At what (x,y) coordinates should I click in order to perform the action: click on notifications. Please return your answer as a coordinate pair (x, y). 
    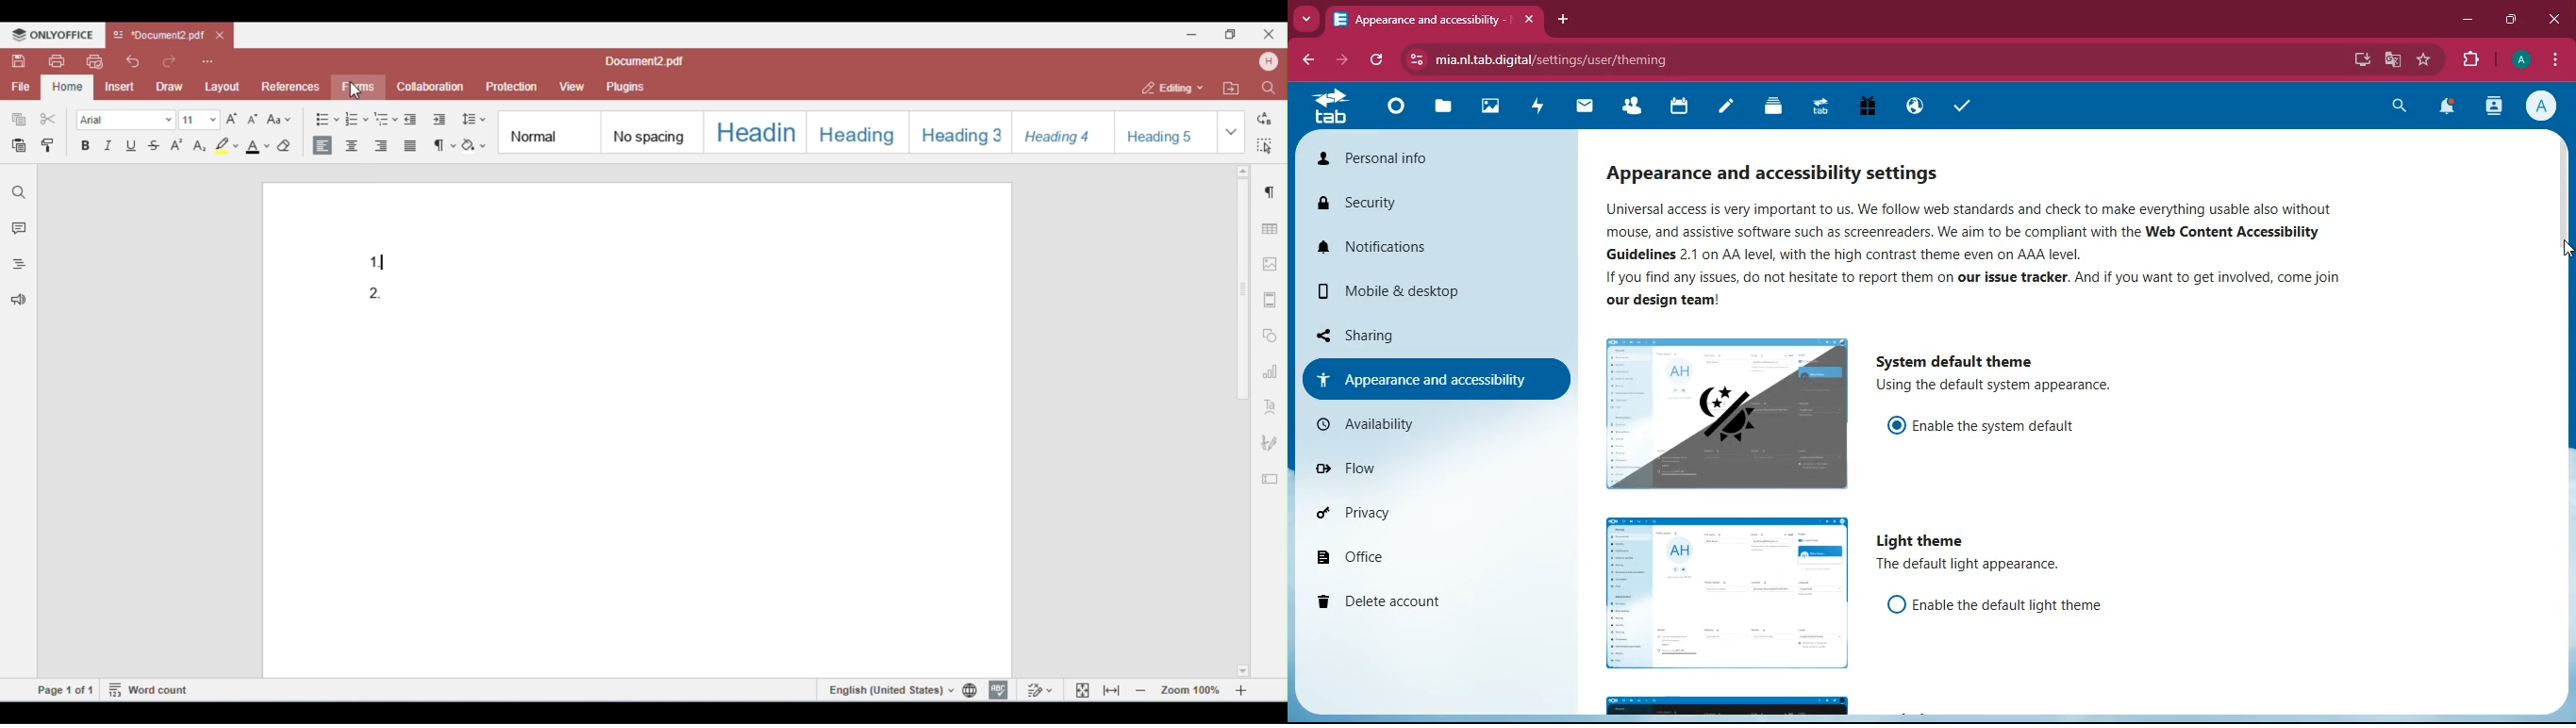
    Looking at the image, I should click on (2446, 109).